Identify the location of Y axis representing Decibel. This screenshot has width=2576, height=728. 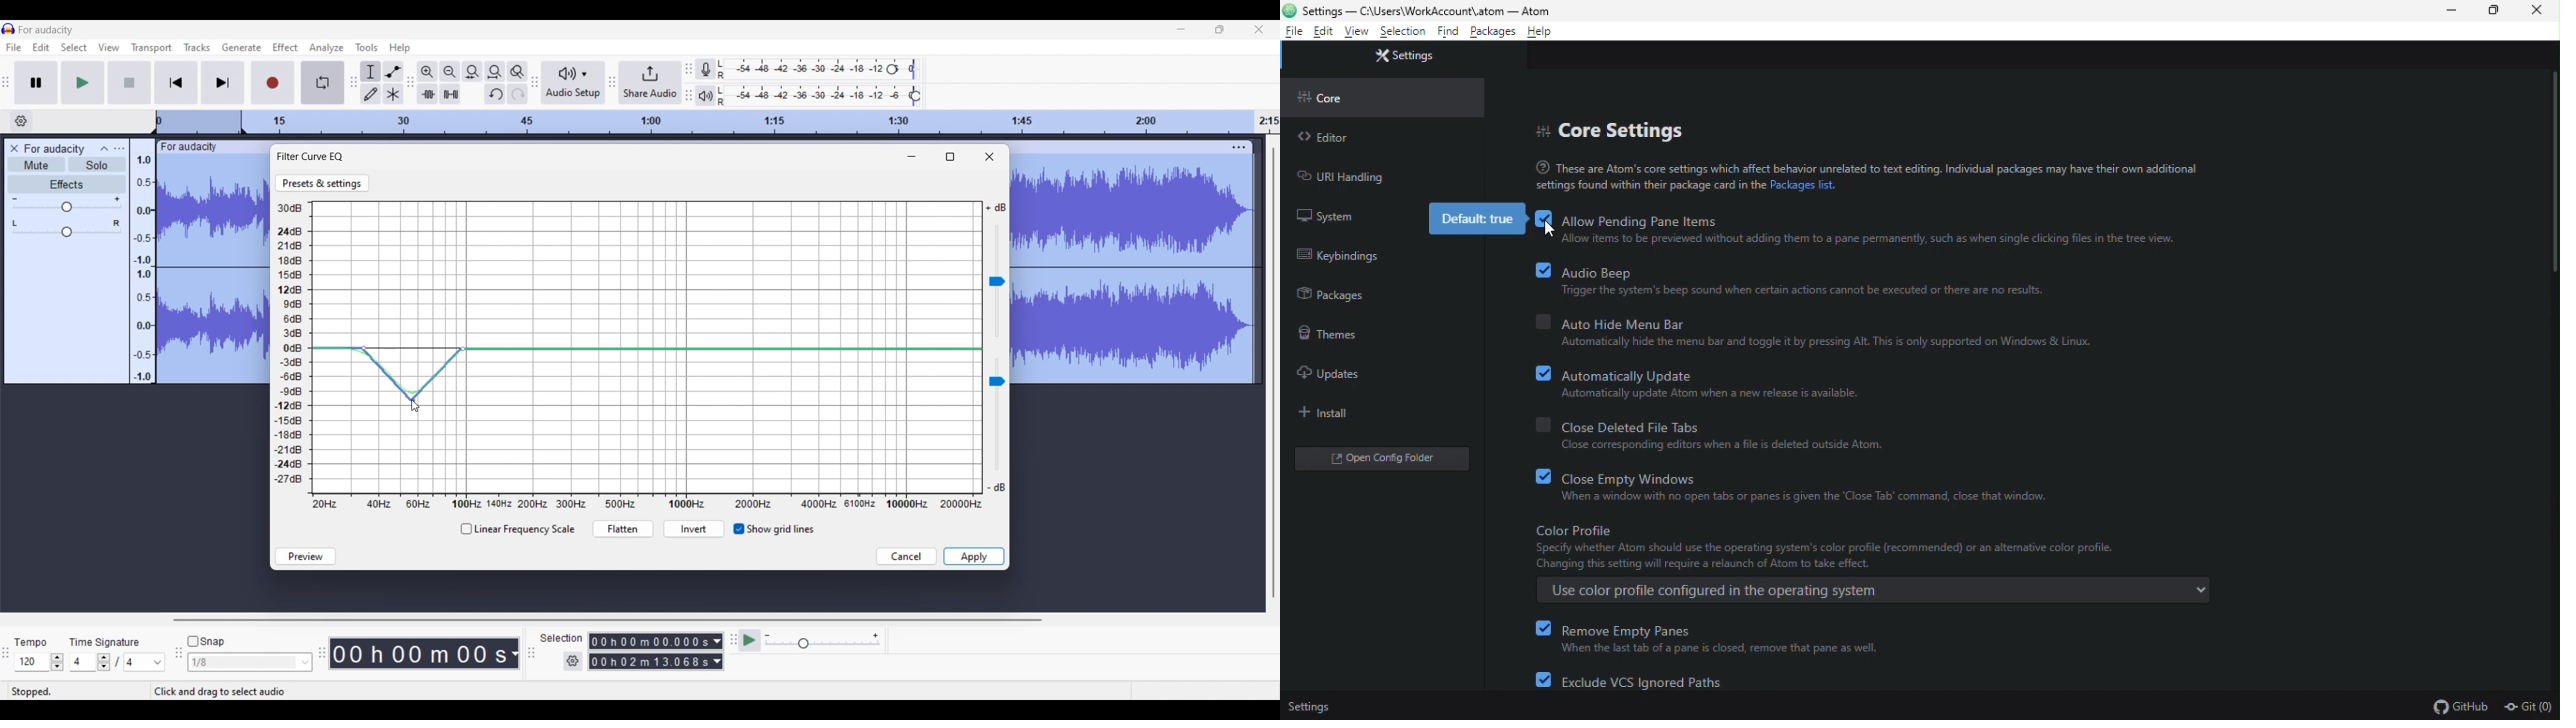
(292, 345).